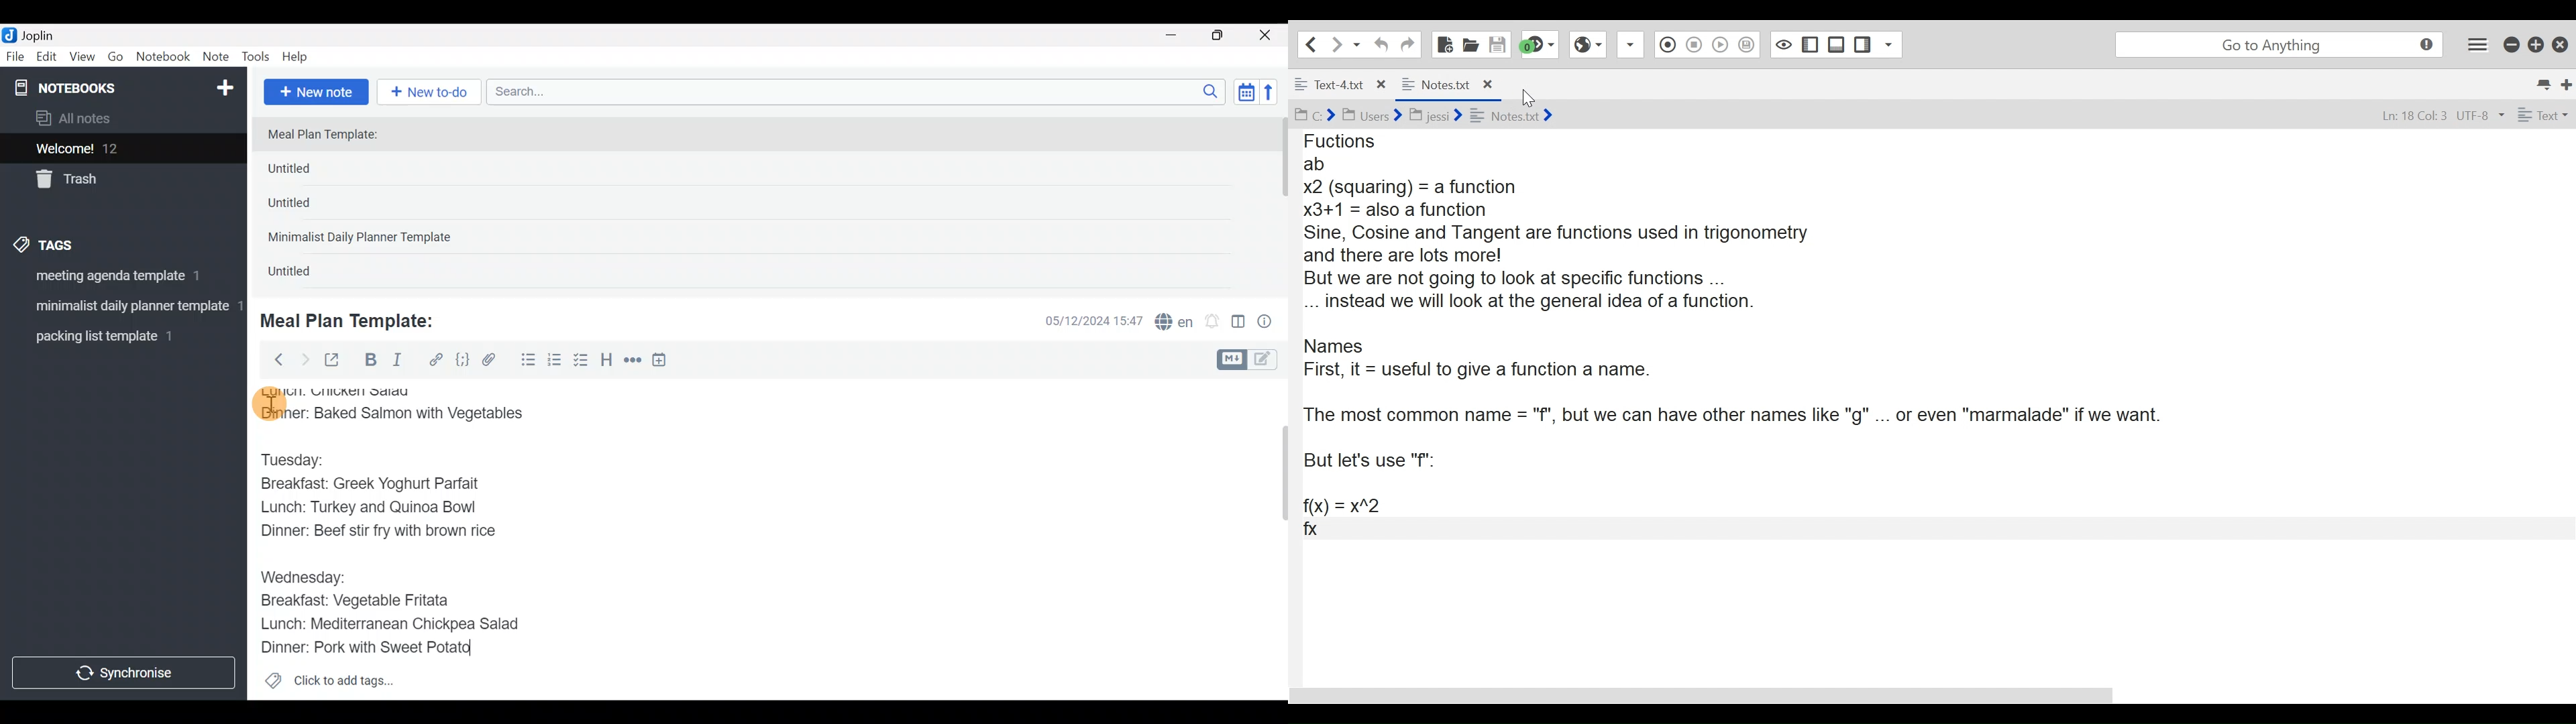  What do you see at coordinates (95, 87) in the screenshot?
I see `Notebooks` at bounding box center [95, 87].